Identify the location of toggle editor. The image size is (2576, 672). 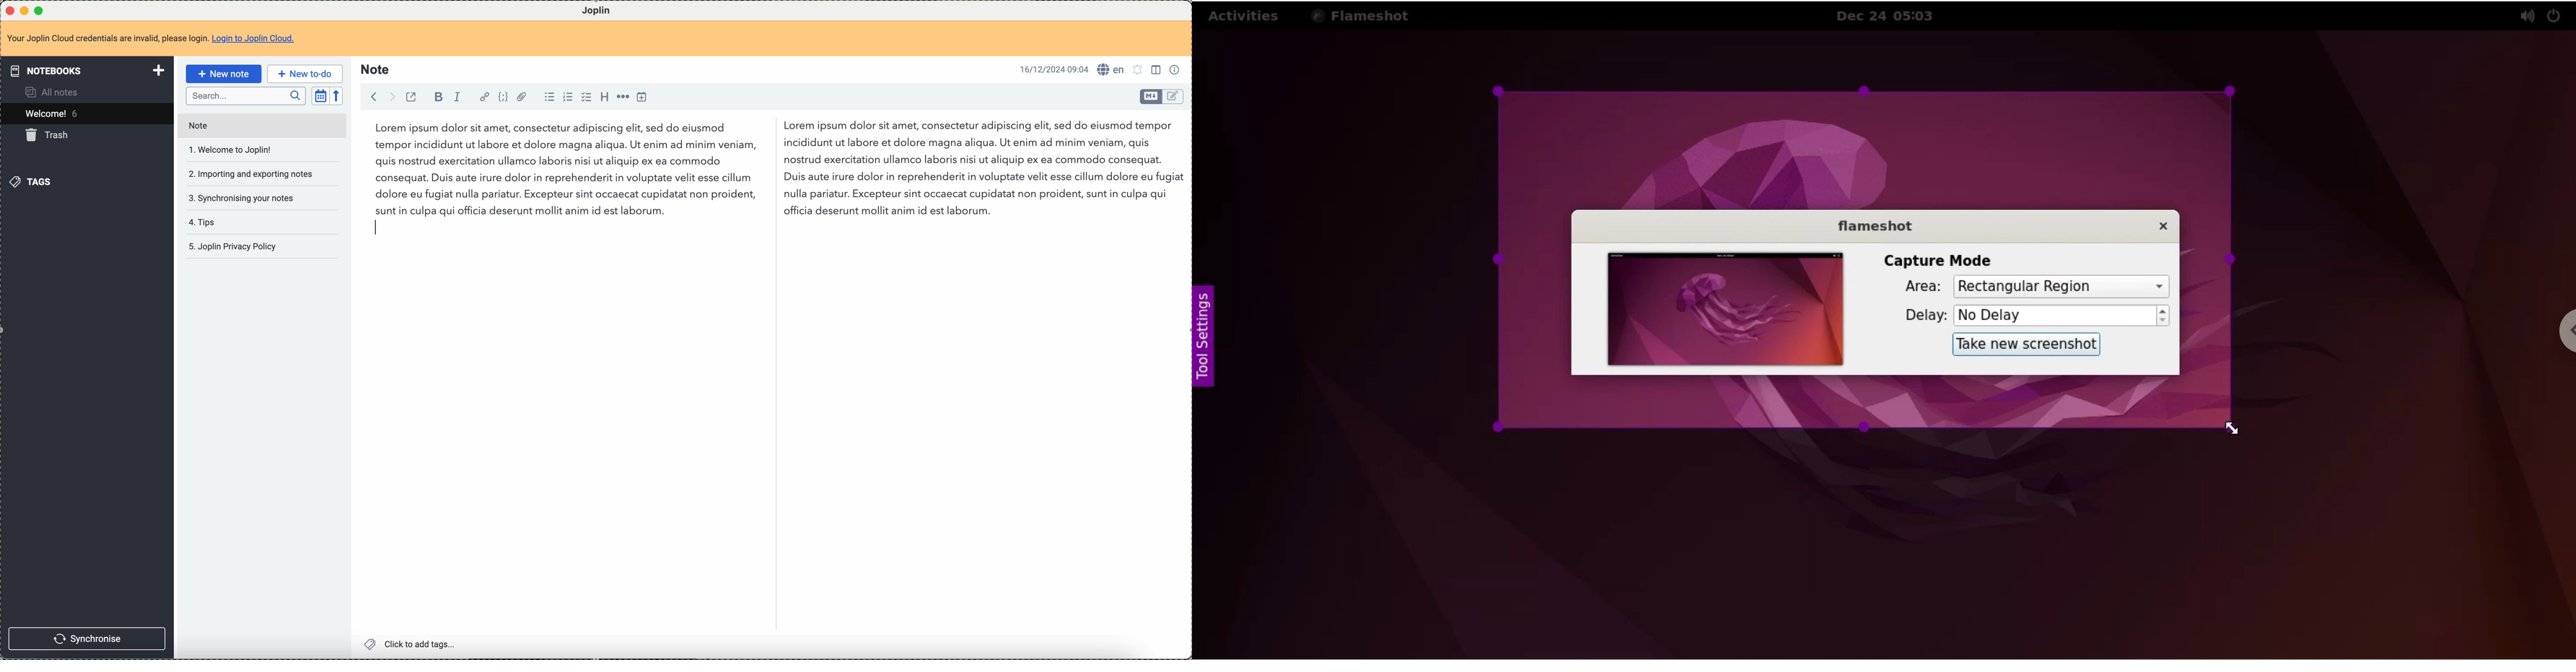
(1151, 97).